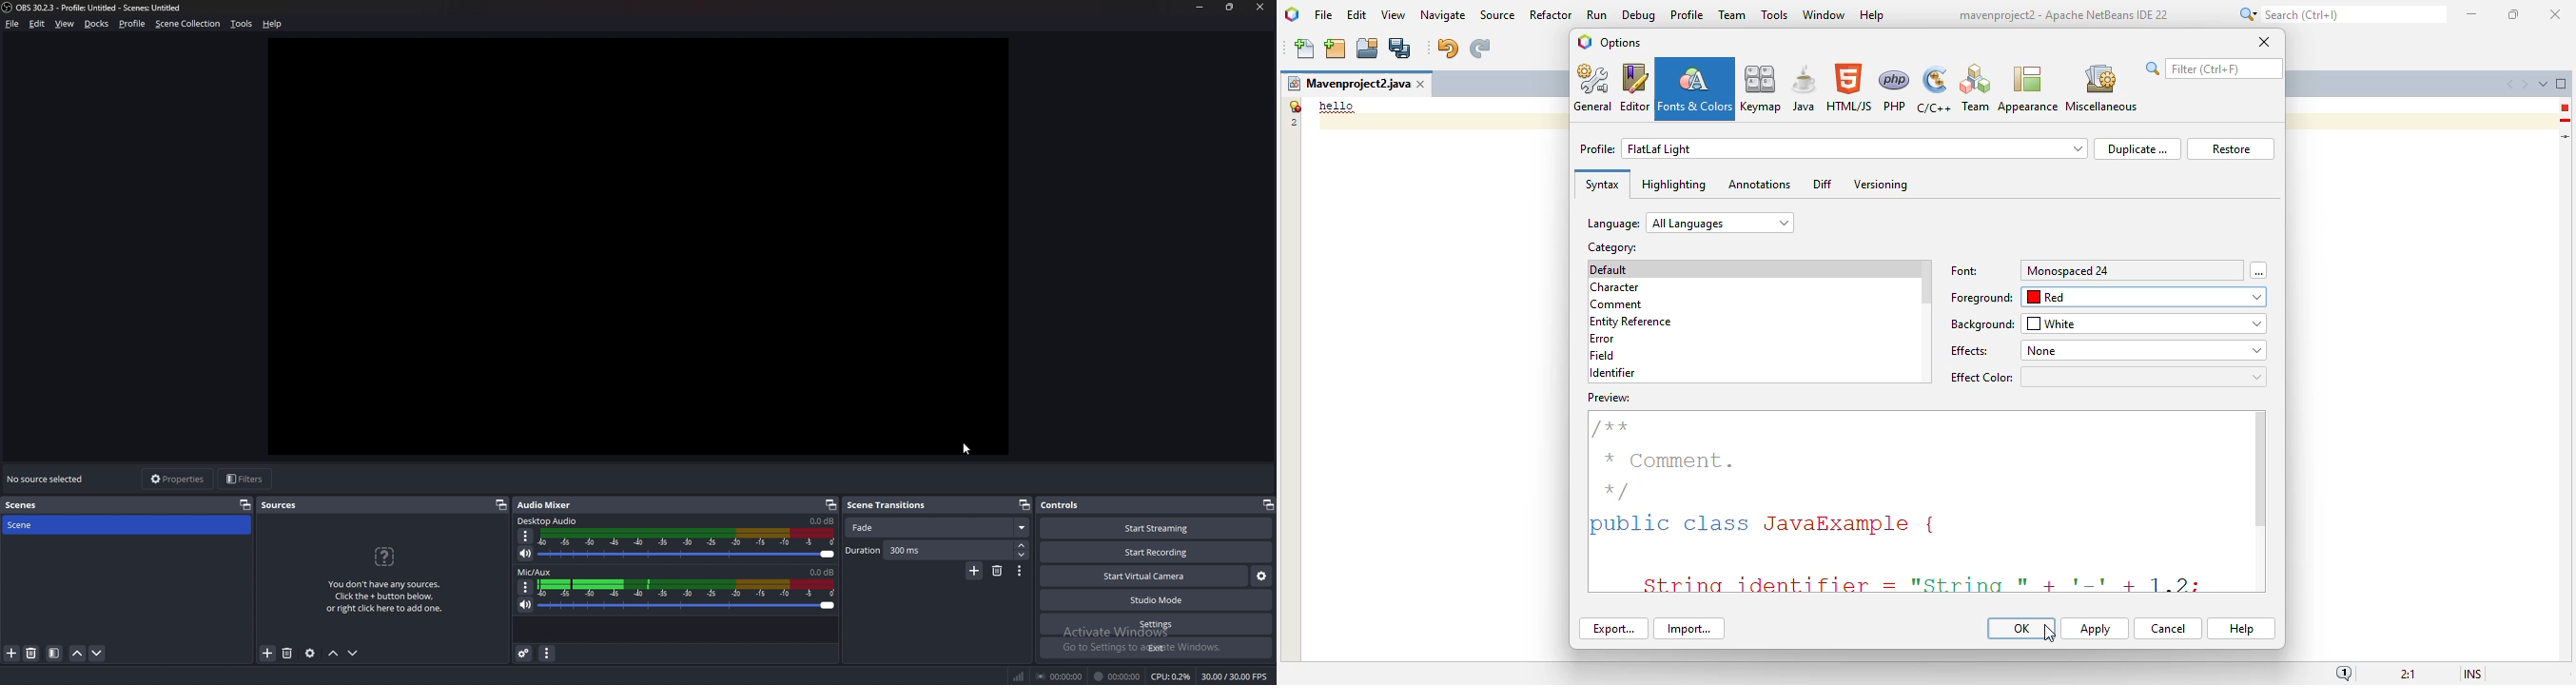 The image size is (2576, 700). What do you see at coordinates (78, 654) in the screenshot?
I see `move scene up` at bounding box center [78, 654].